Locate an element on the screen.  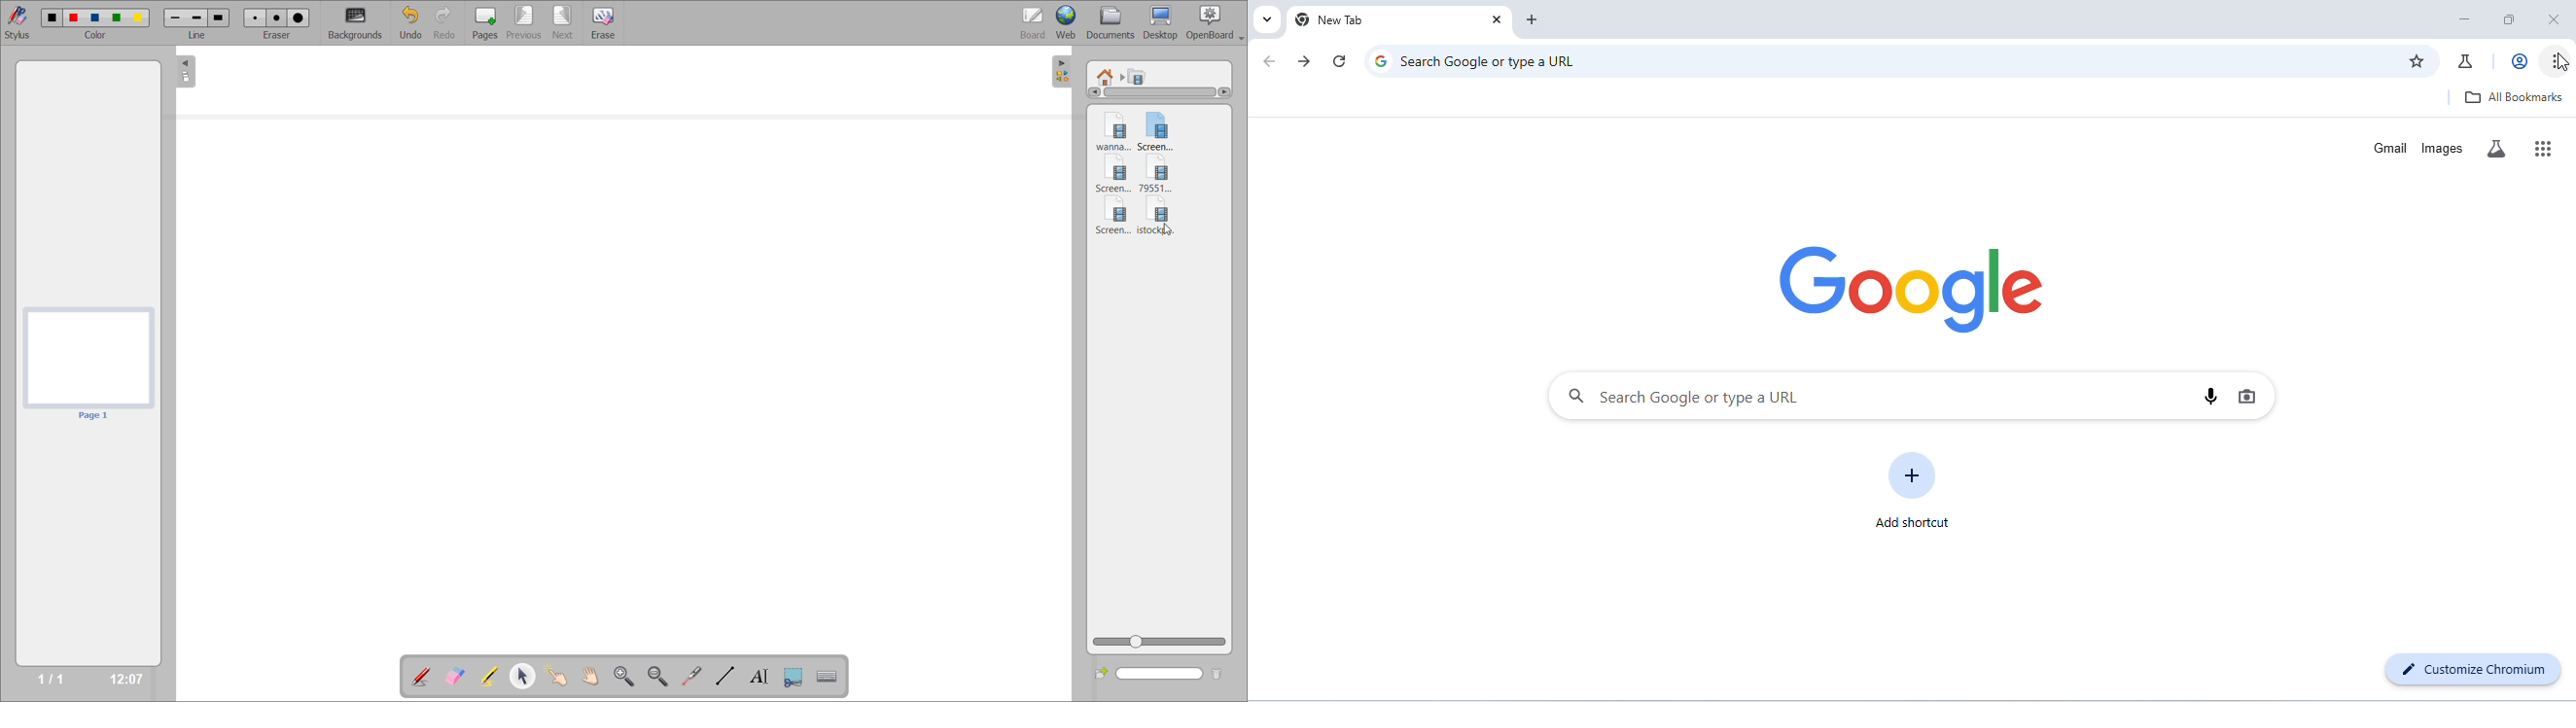
line 2 is located at coordinates (198, 18).